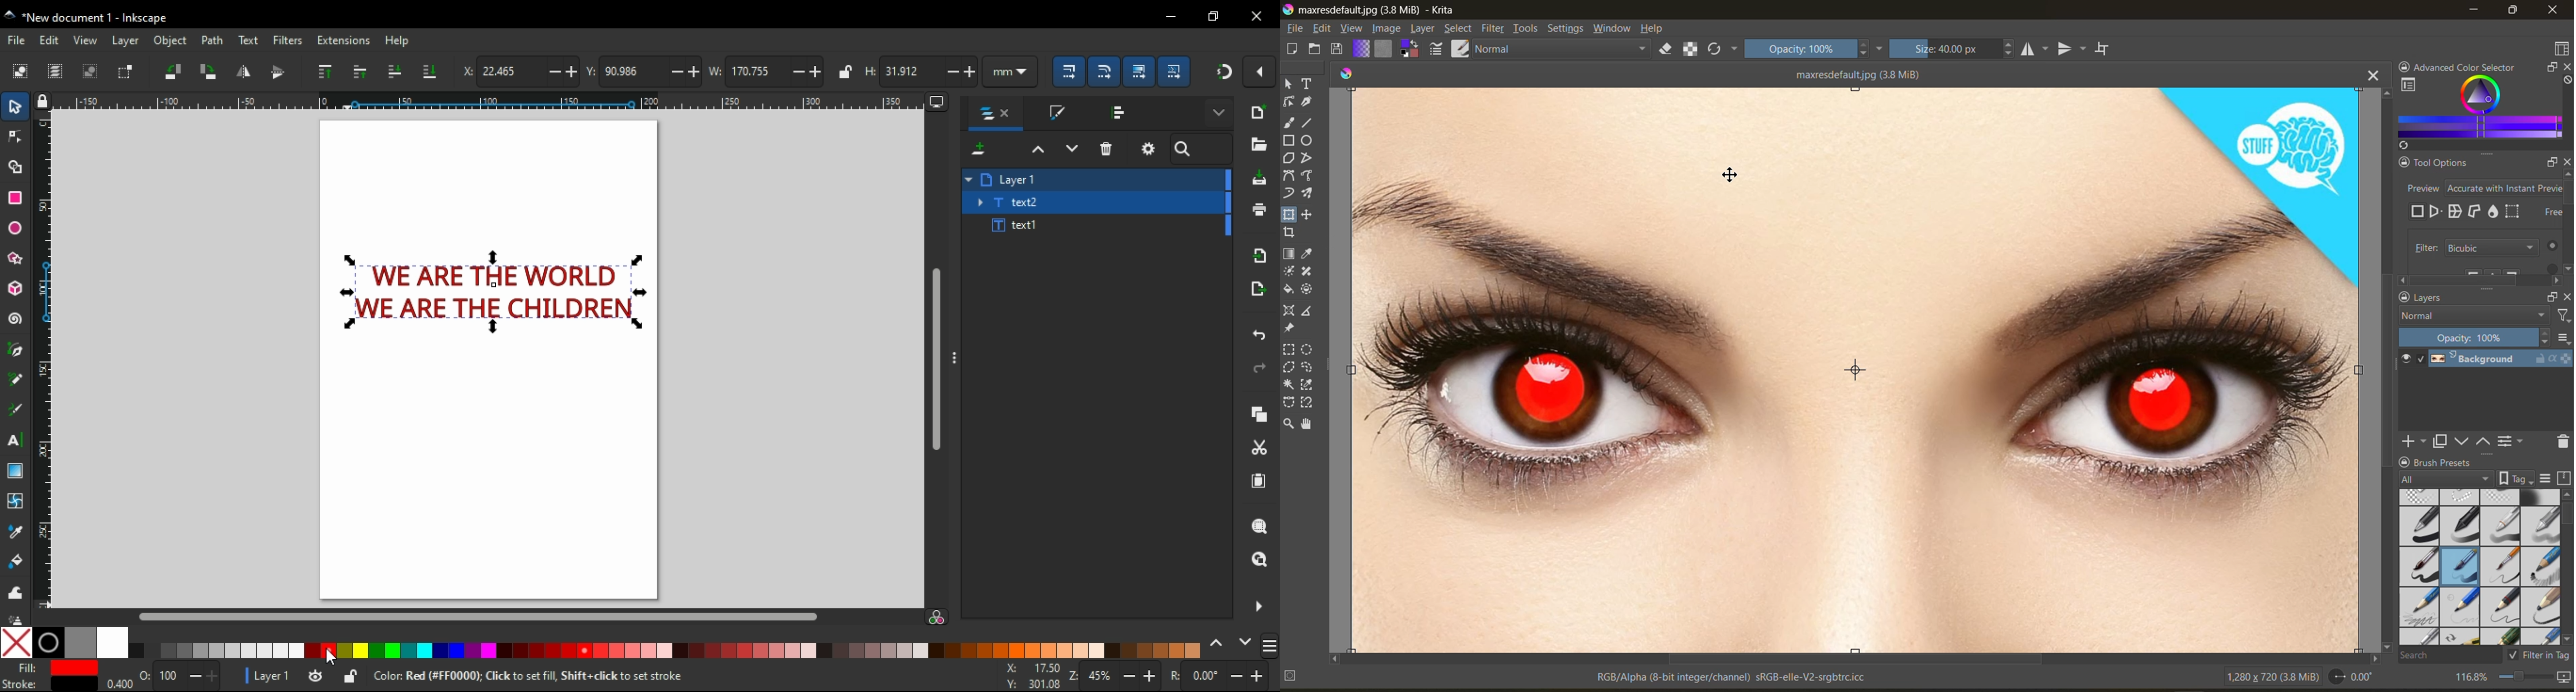 This screenshot has height=700, width=2576. I want to click on tool, so click(1289, 350).